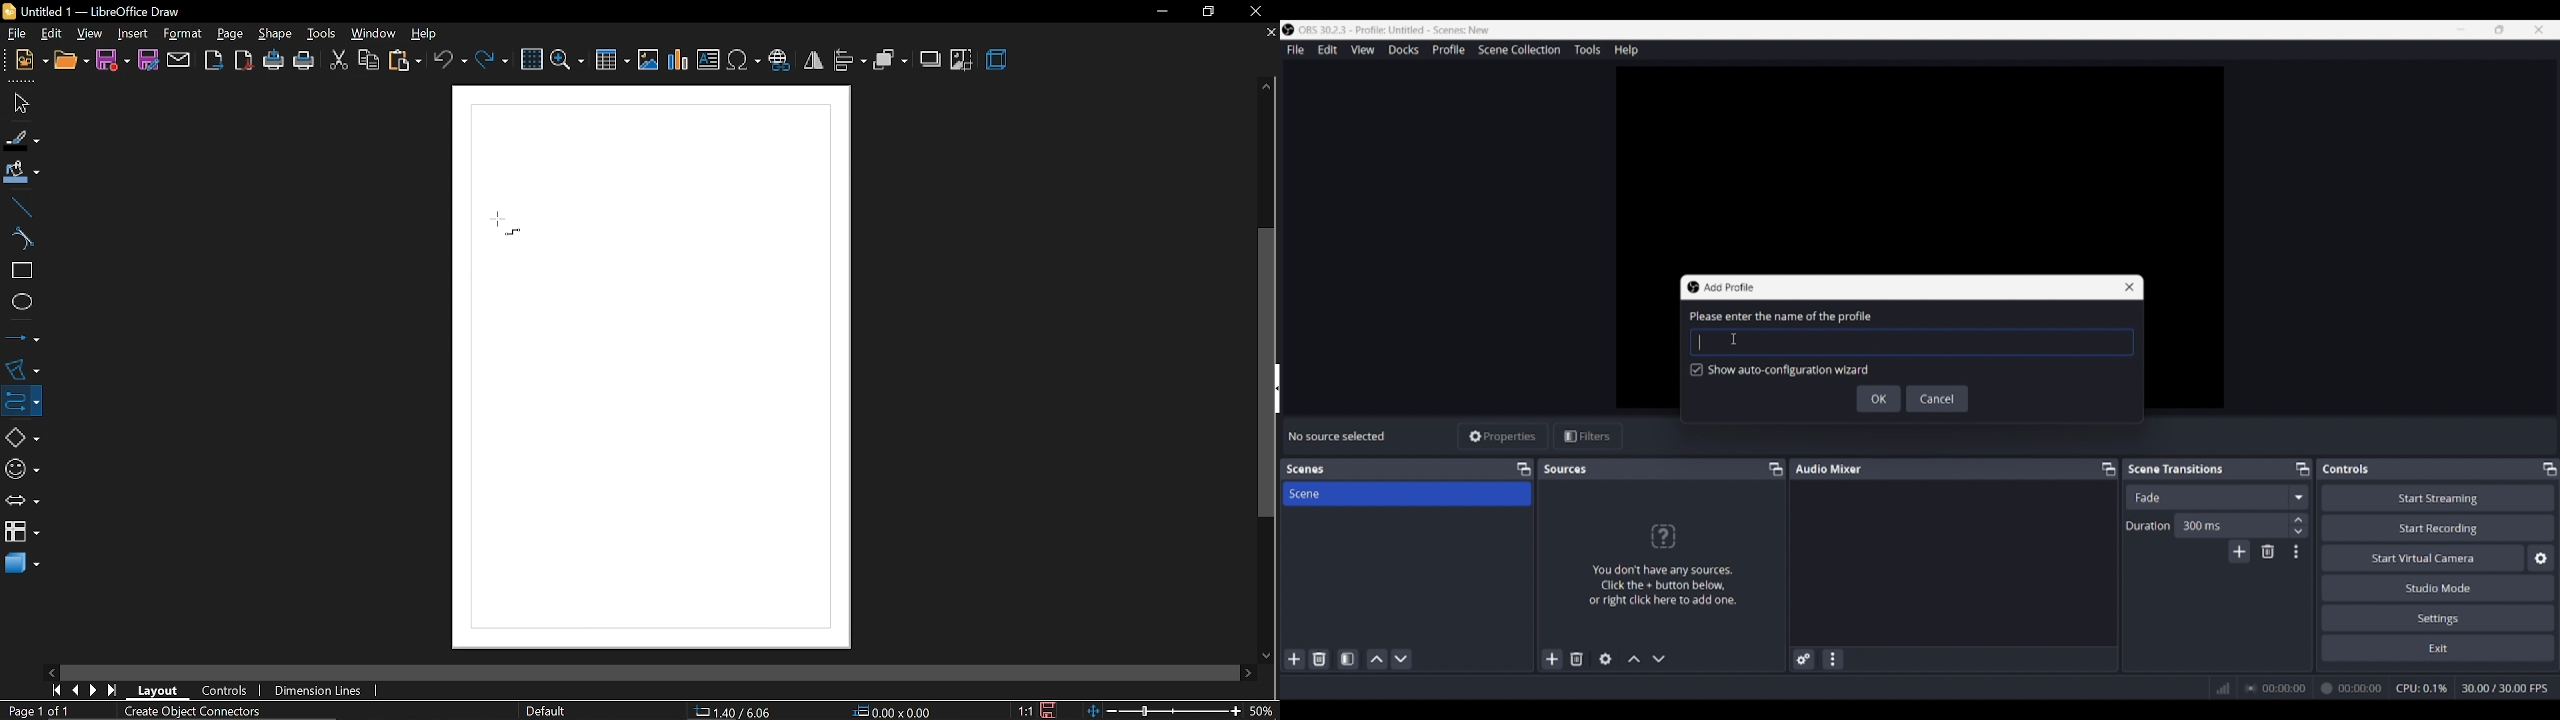 The image size is (2576, 728). I want to click on Input duration, so click(2230, 525).